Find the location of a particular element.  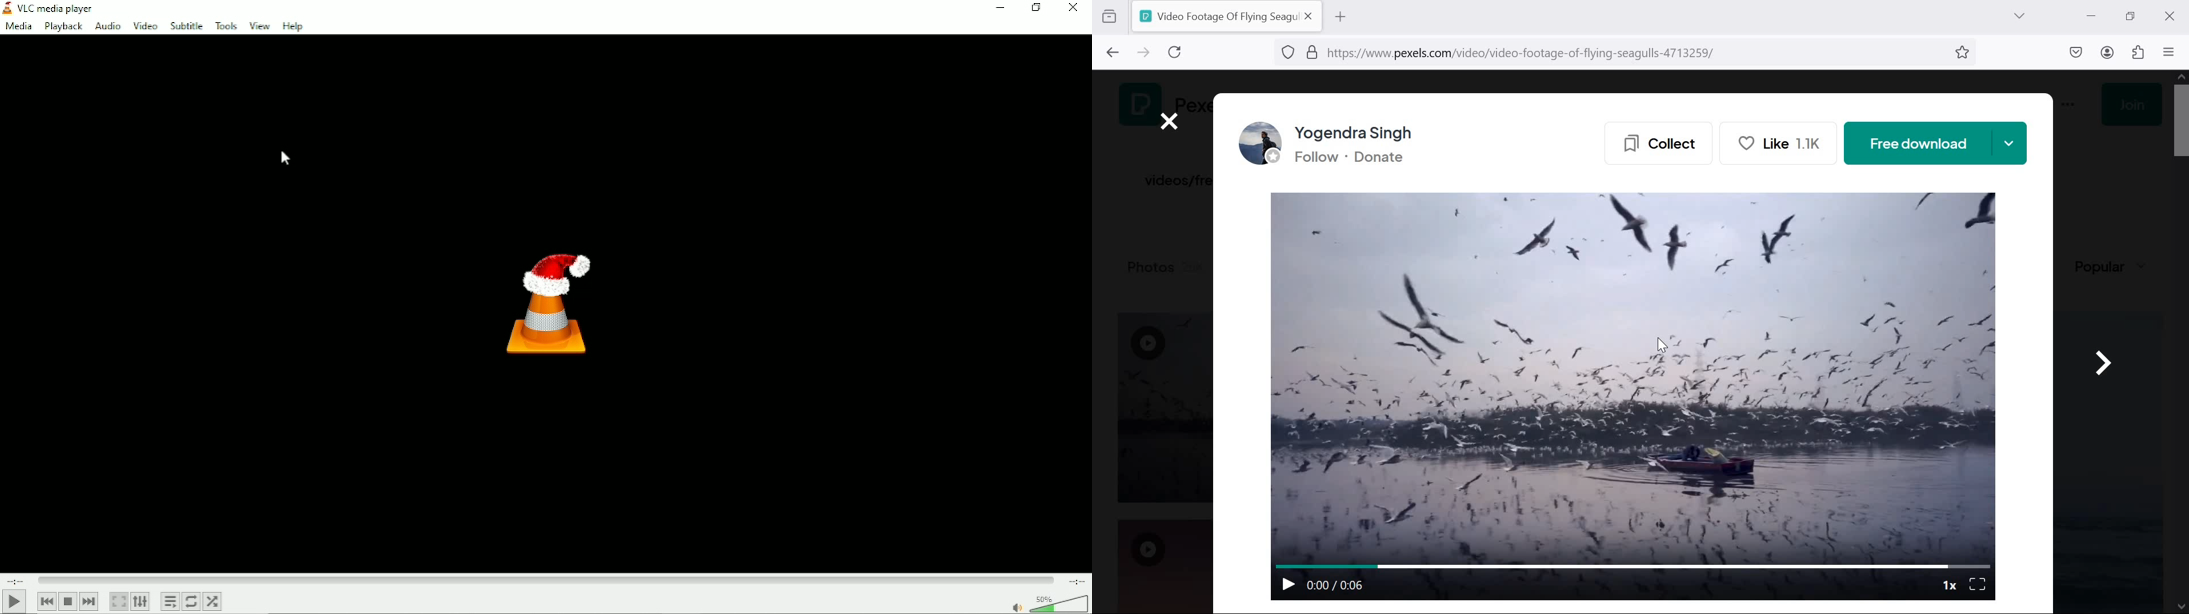

open application menu is located at coordinates (2171, 53).